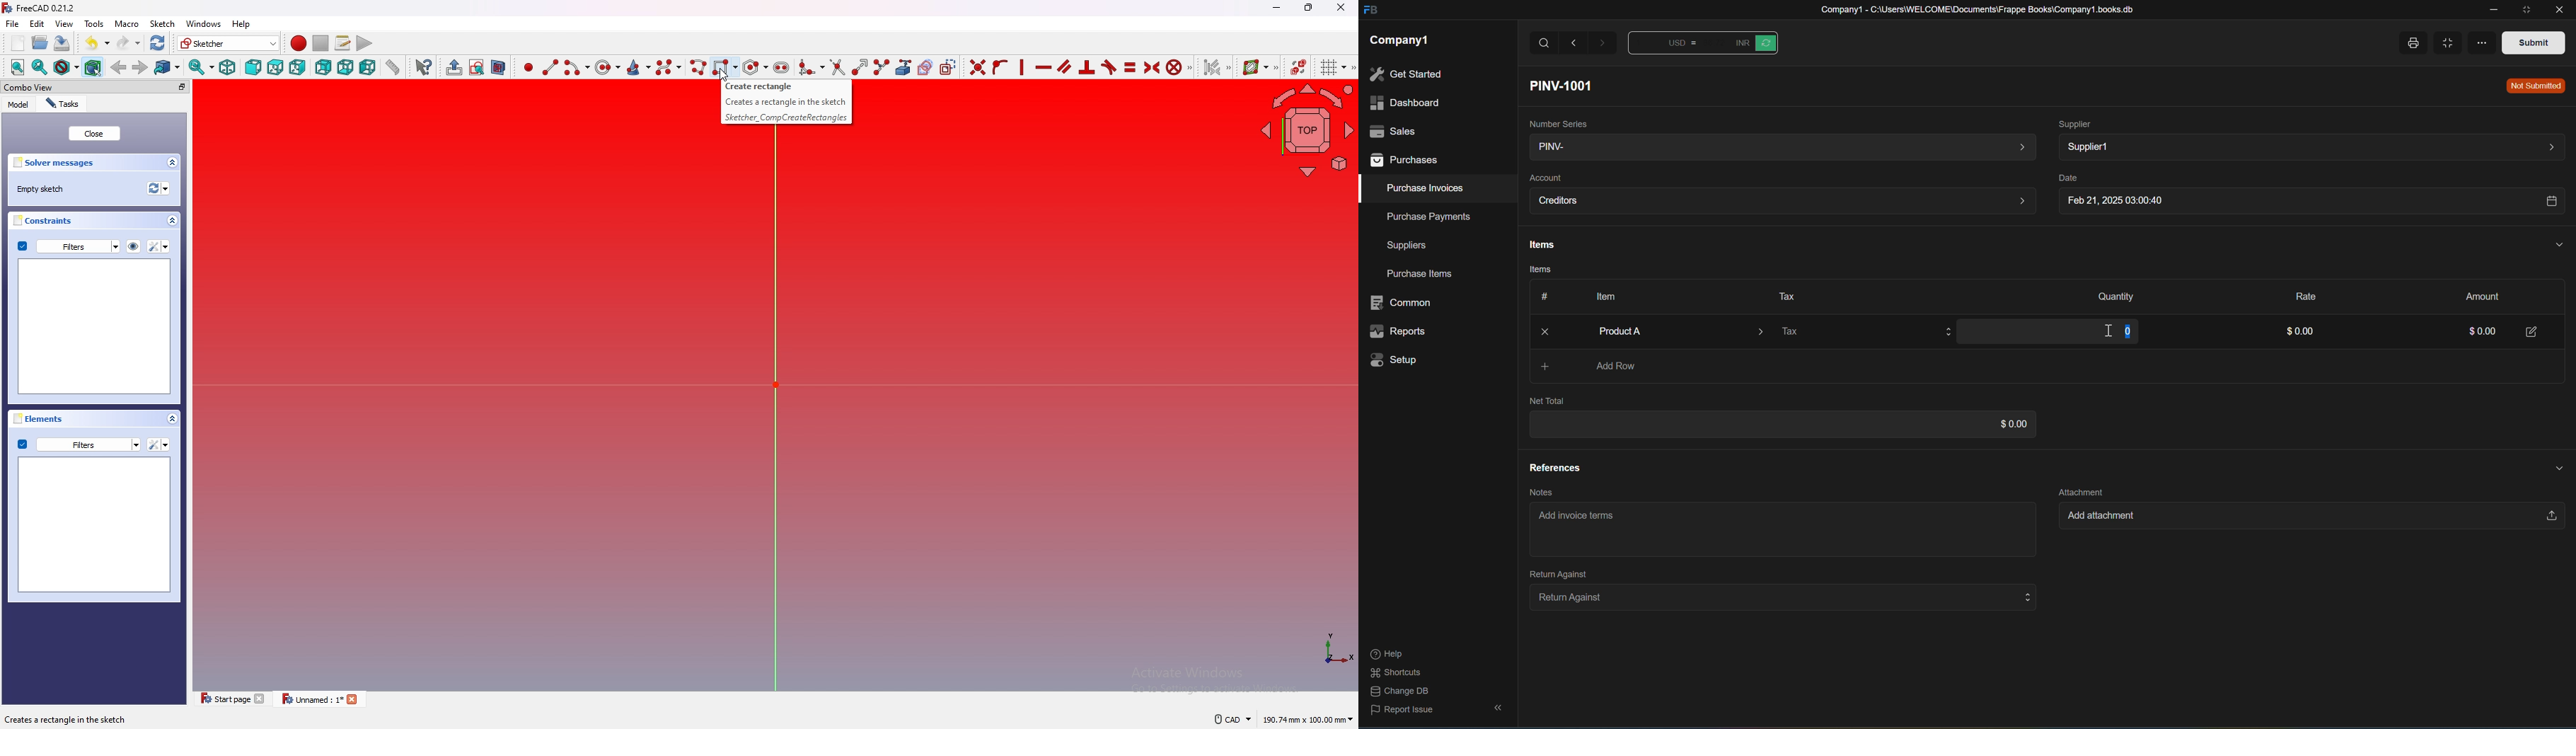 The height and width of the screenshot is (756, 2576). I want to click on help, so click(1386, 655).